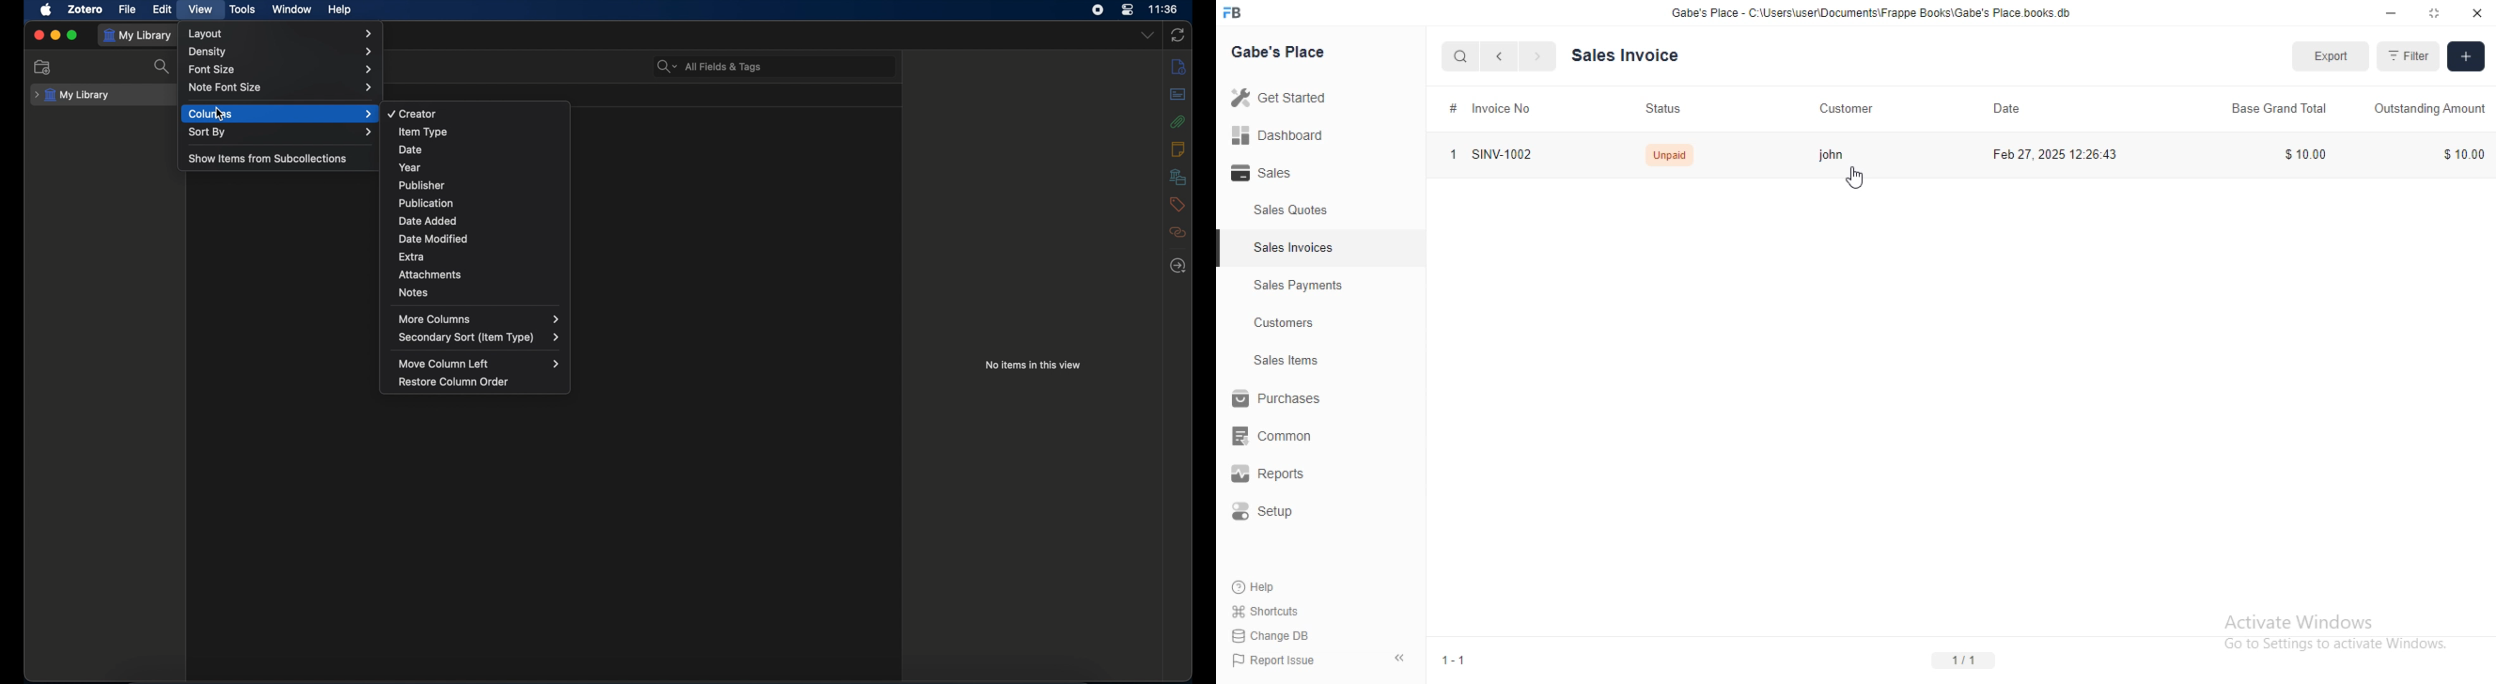  I want to click on date, so click(2007, 109).